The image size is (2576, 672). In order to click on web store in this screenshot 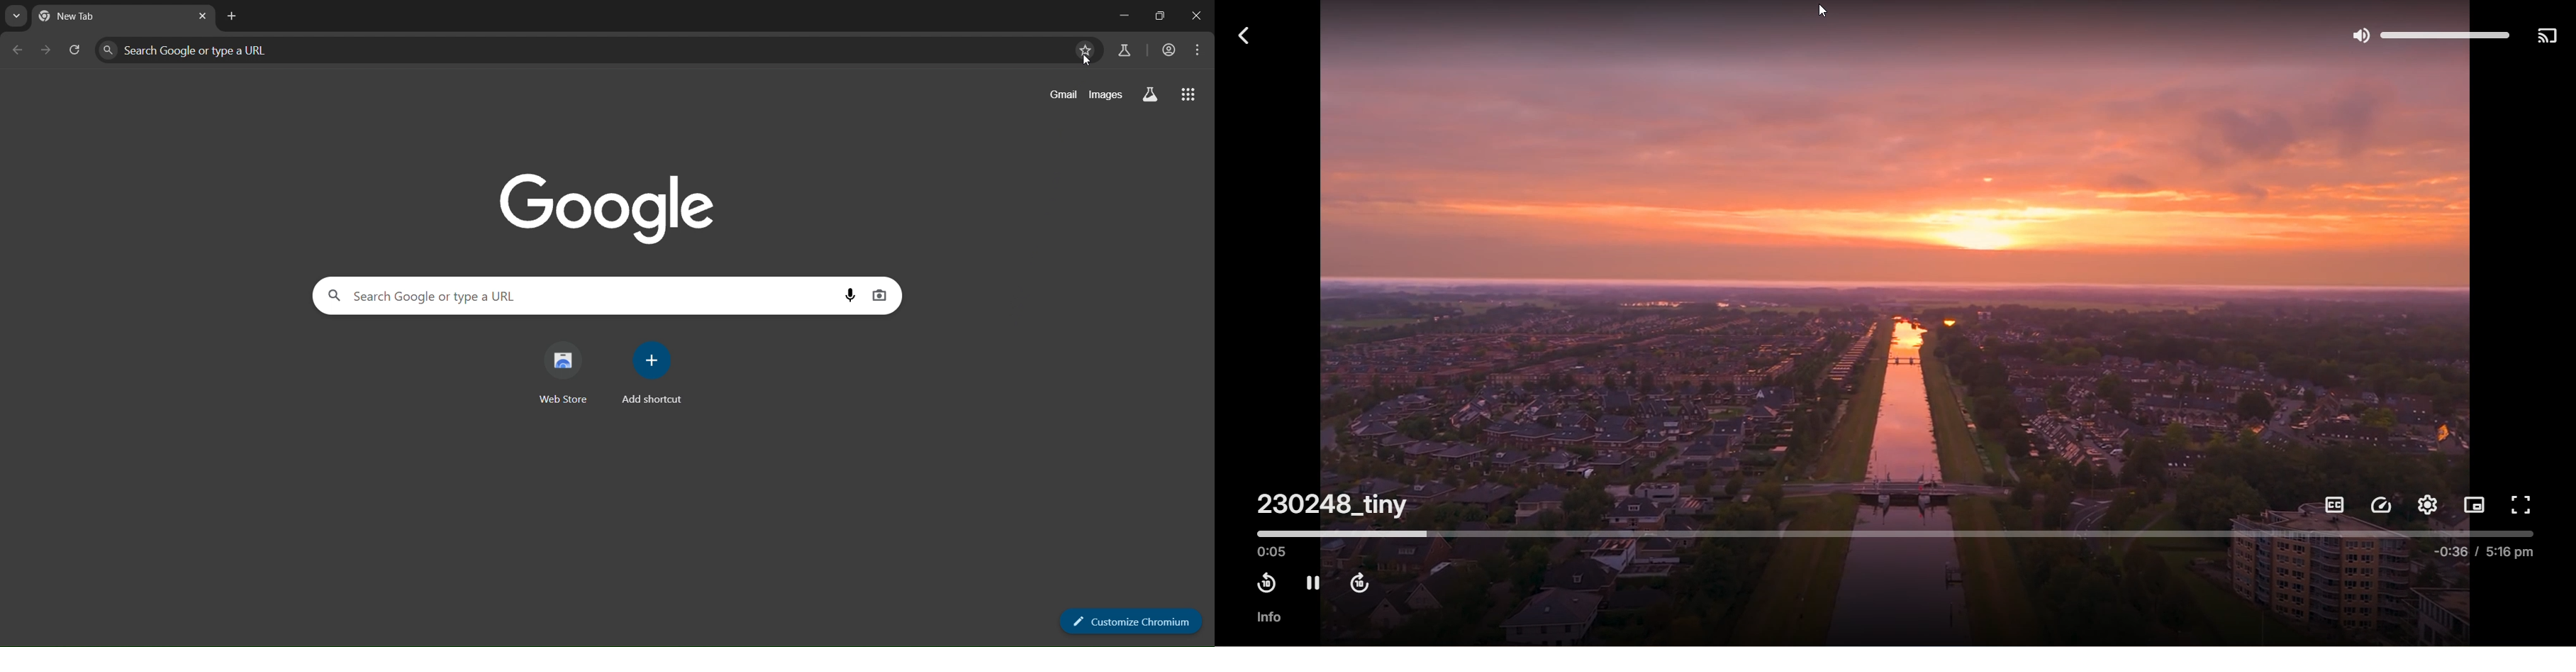, I will do `click(565, 371)`.